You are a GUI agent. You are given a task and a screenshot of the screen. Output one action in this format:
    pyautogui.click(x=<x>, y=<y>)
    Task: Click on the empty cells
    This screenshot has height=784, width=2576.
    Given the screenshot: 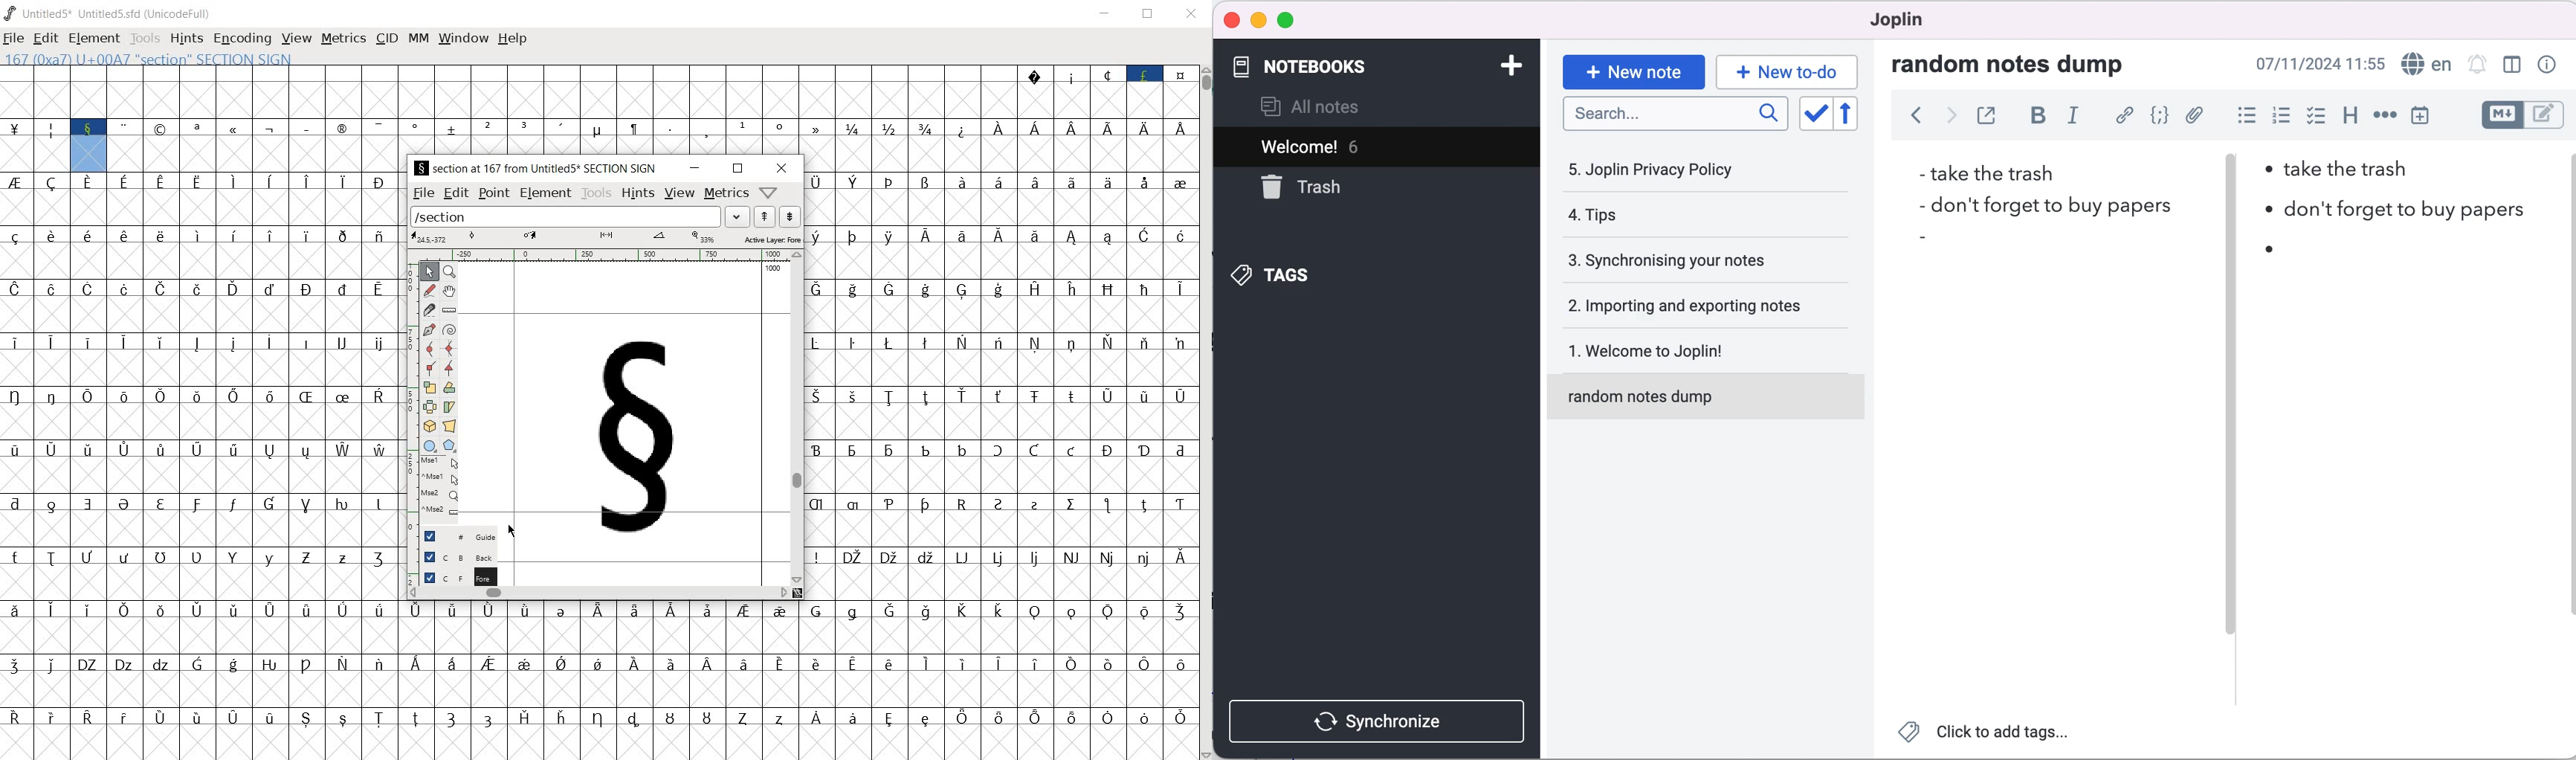 What is the action you would take?
    pyautogui.click(x=600, y=689)
    